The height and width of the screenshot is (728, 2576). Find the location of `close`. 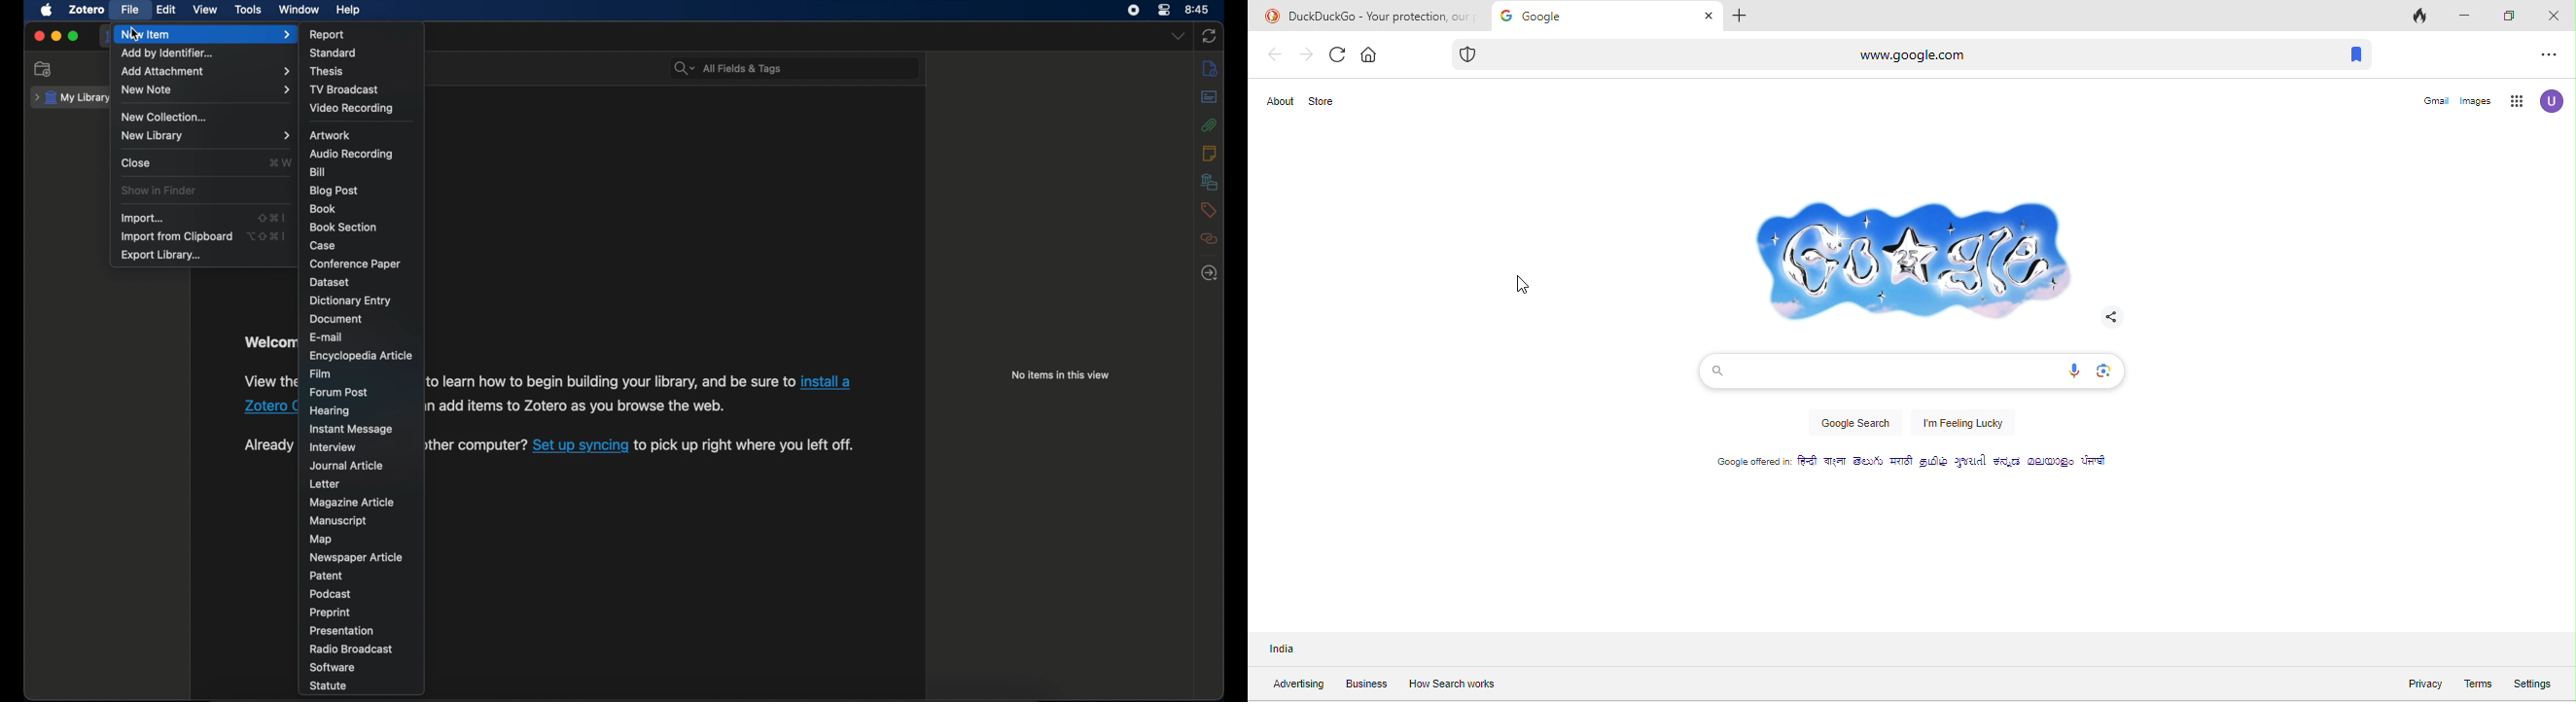

close is located at coordinates (39, 36).